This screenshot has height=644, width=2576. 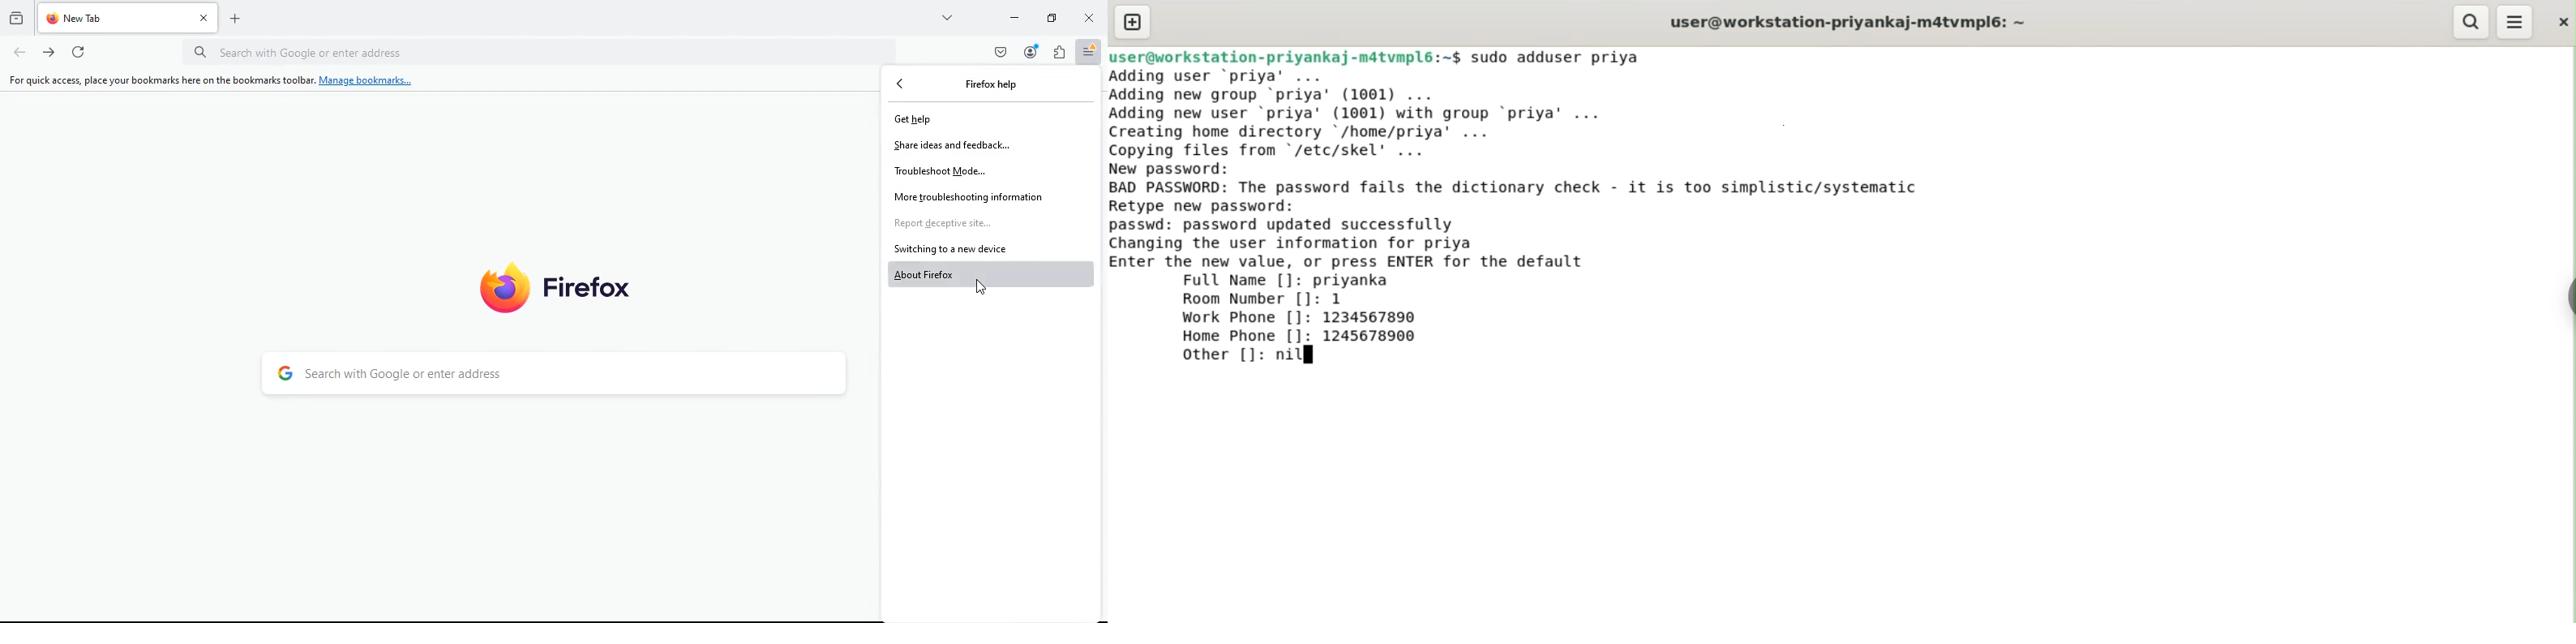 What do you see at coordinates (1091, 18) in the screenshot?
I see `close` at bounding box center [1091, 18].